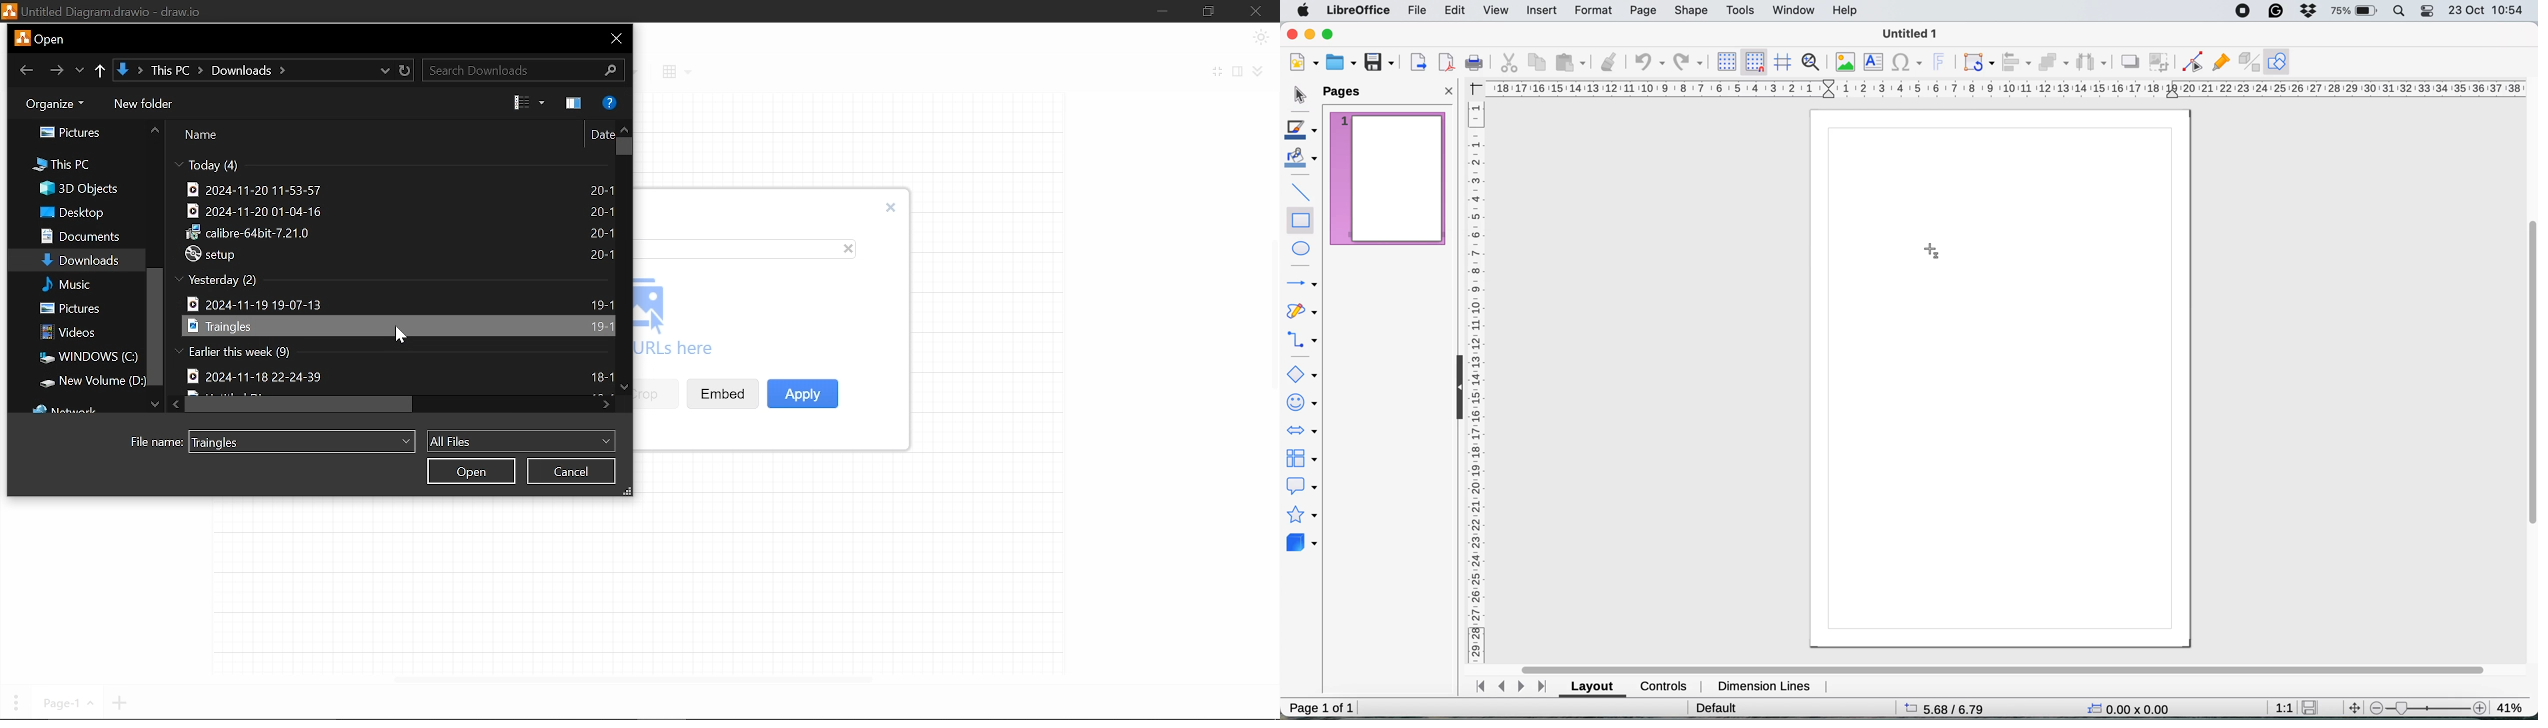 This screenshot has width=2548, height=728. What do you see at coordinates (1593, 9) in the screenshot?
I see `format` at bounding box center [1593, 9].